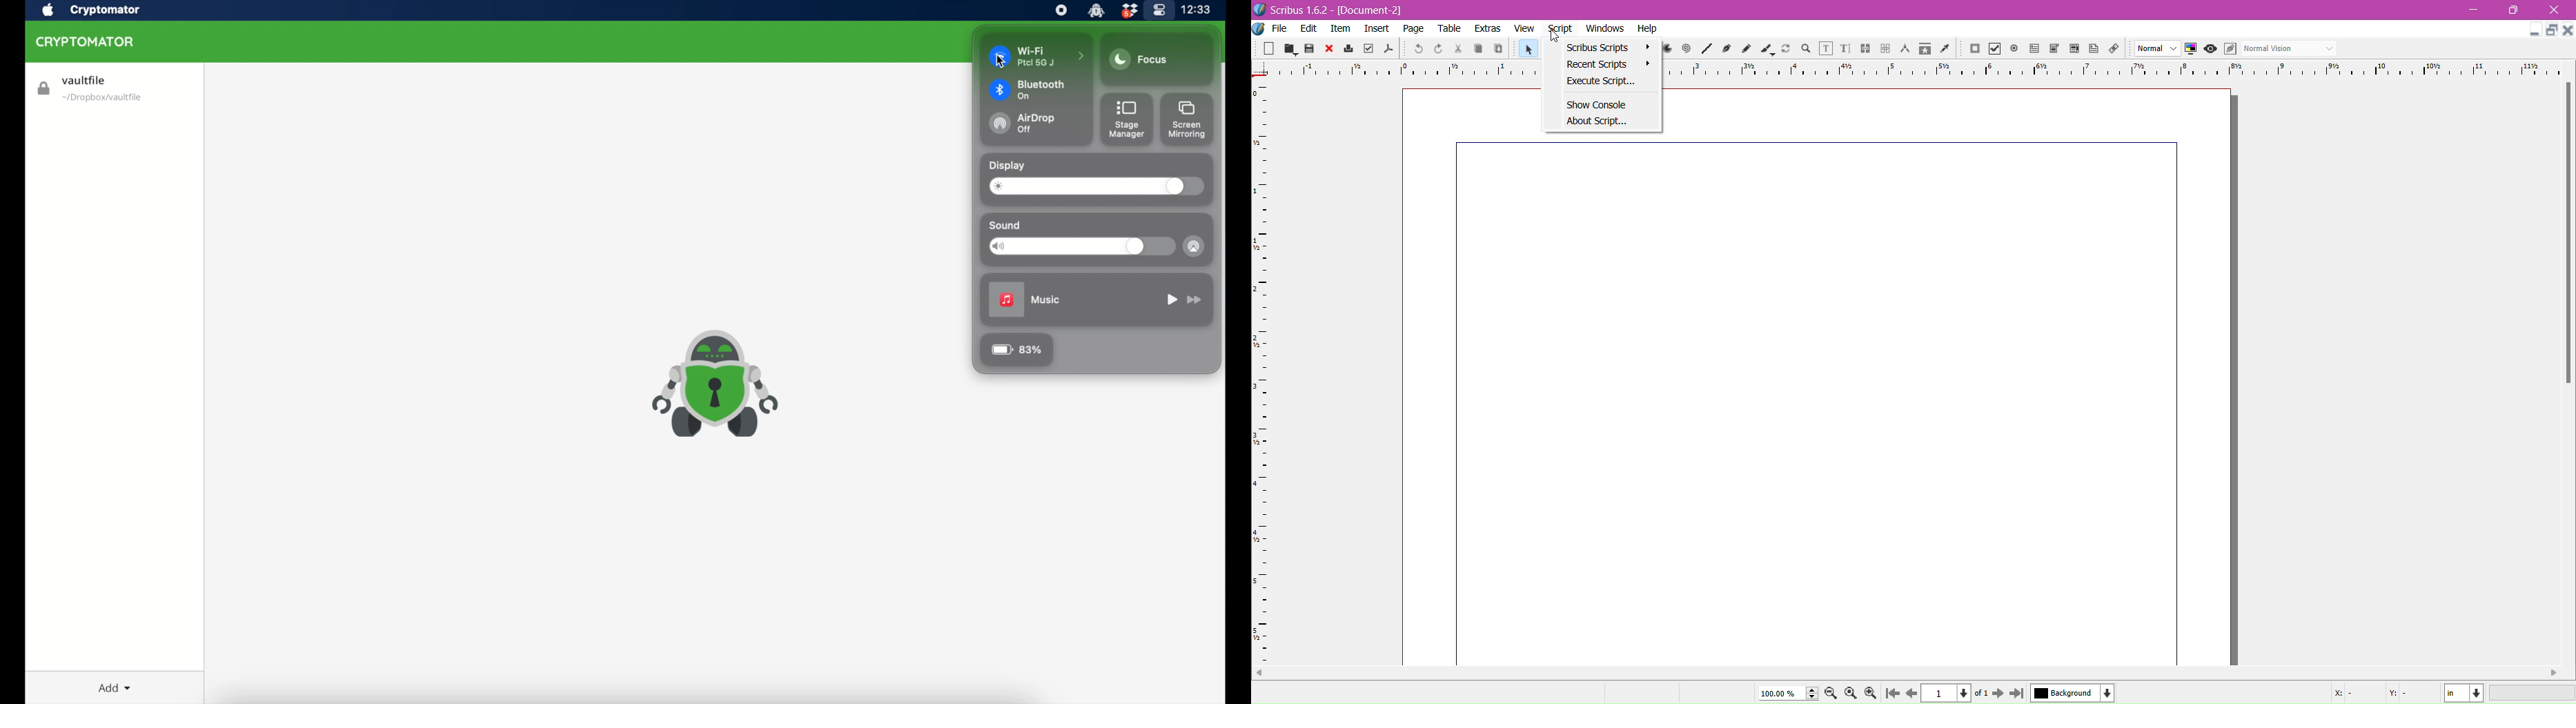 This screenshot has width=2576, height=728. What do you see at coordinates (1450, 29) in the screenshot?
I see `Table` at bounding box center [1450, 29].